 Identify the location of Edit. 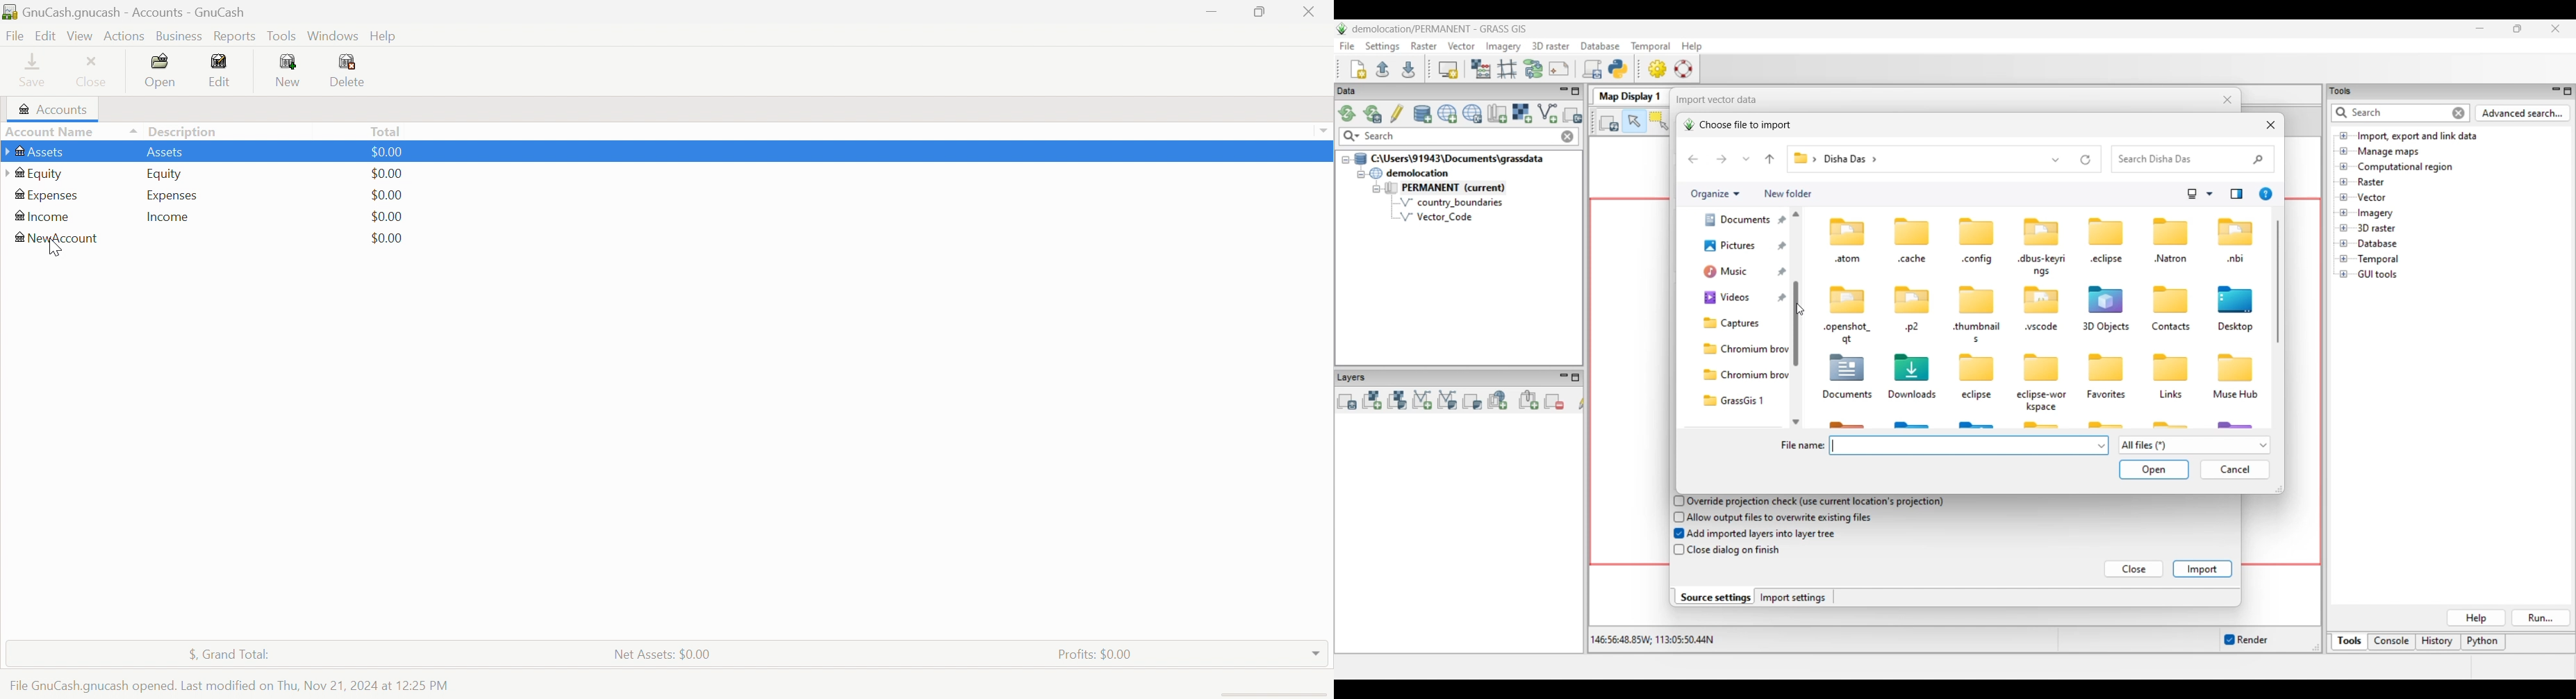
(220, 71).